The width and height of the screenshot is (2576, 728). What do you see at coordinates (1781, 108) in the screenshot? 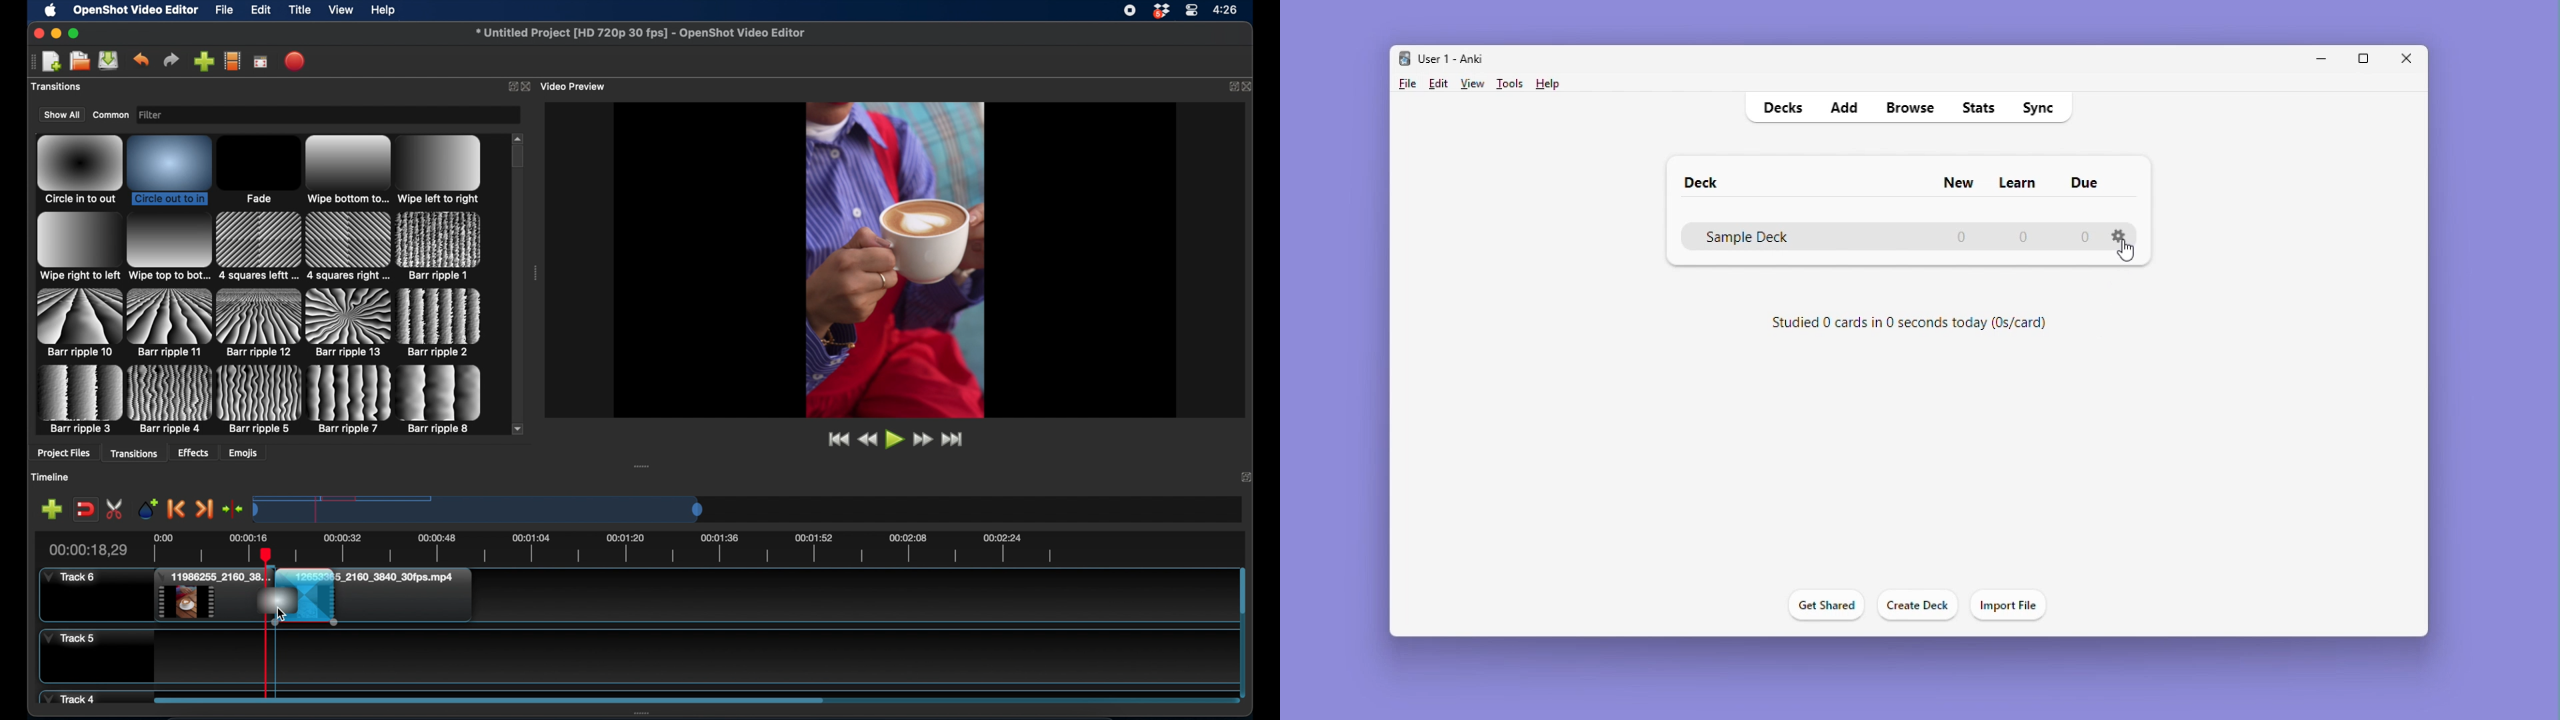
I see `Decks` at bounding box center [1781, 108].